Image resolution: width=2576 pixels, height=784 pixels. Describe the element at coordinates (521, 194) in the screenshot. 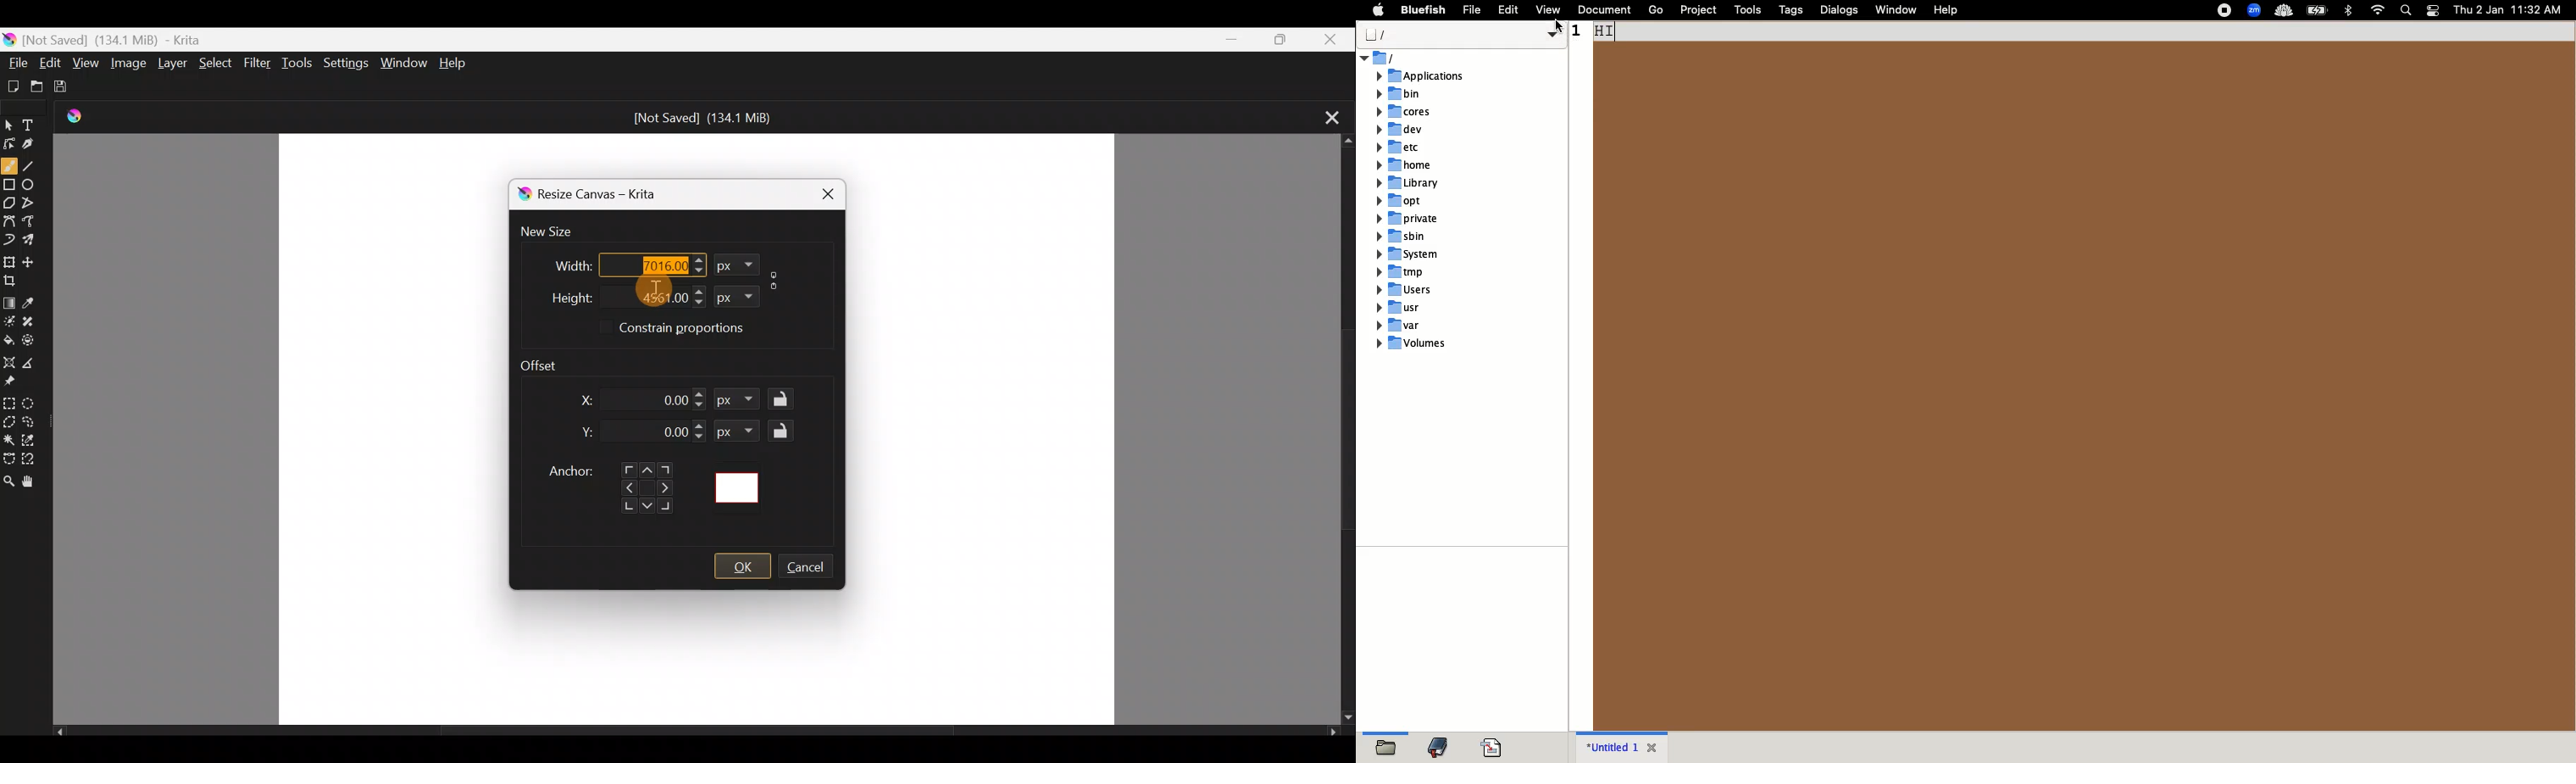

I see `Krita logo` at that location.